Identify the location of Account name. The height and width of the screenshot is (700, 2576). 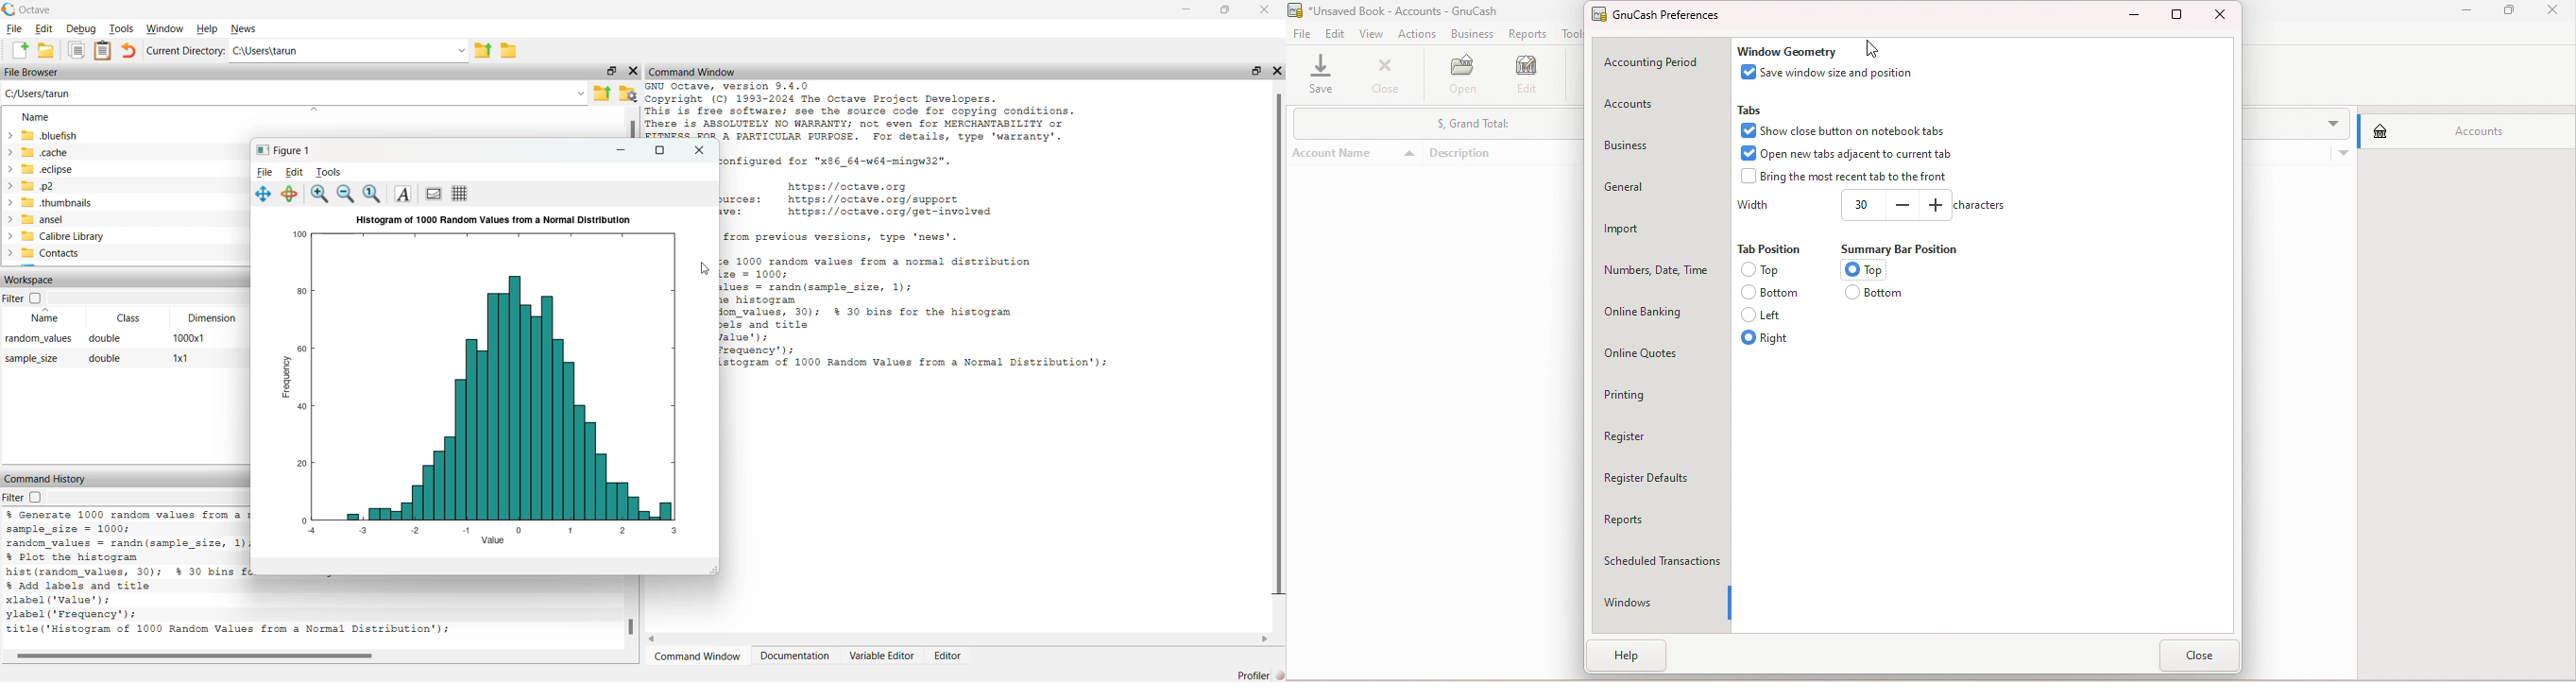
(1357, 119).